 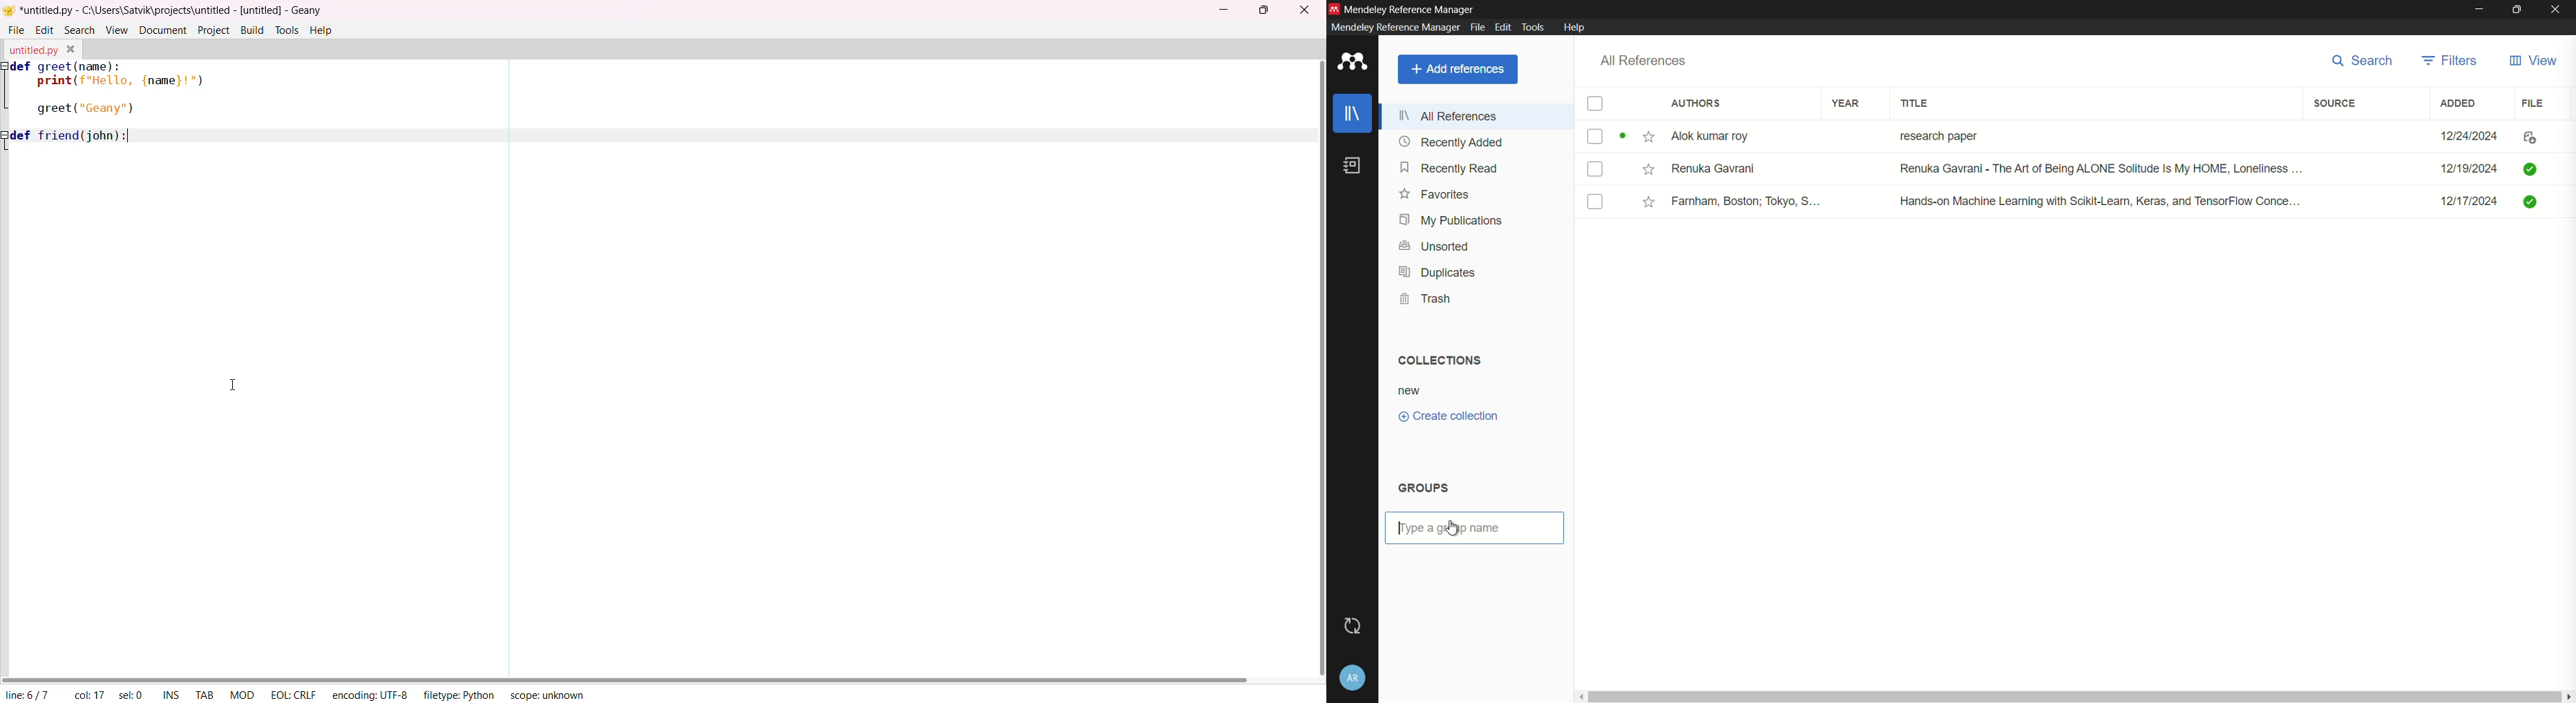 What do you see at coordinates (1411, 8) in the screenshot?
I see `Mendeley Reference Manager` at bounding box center [1411, 8].